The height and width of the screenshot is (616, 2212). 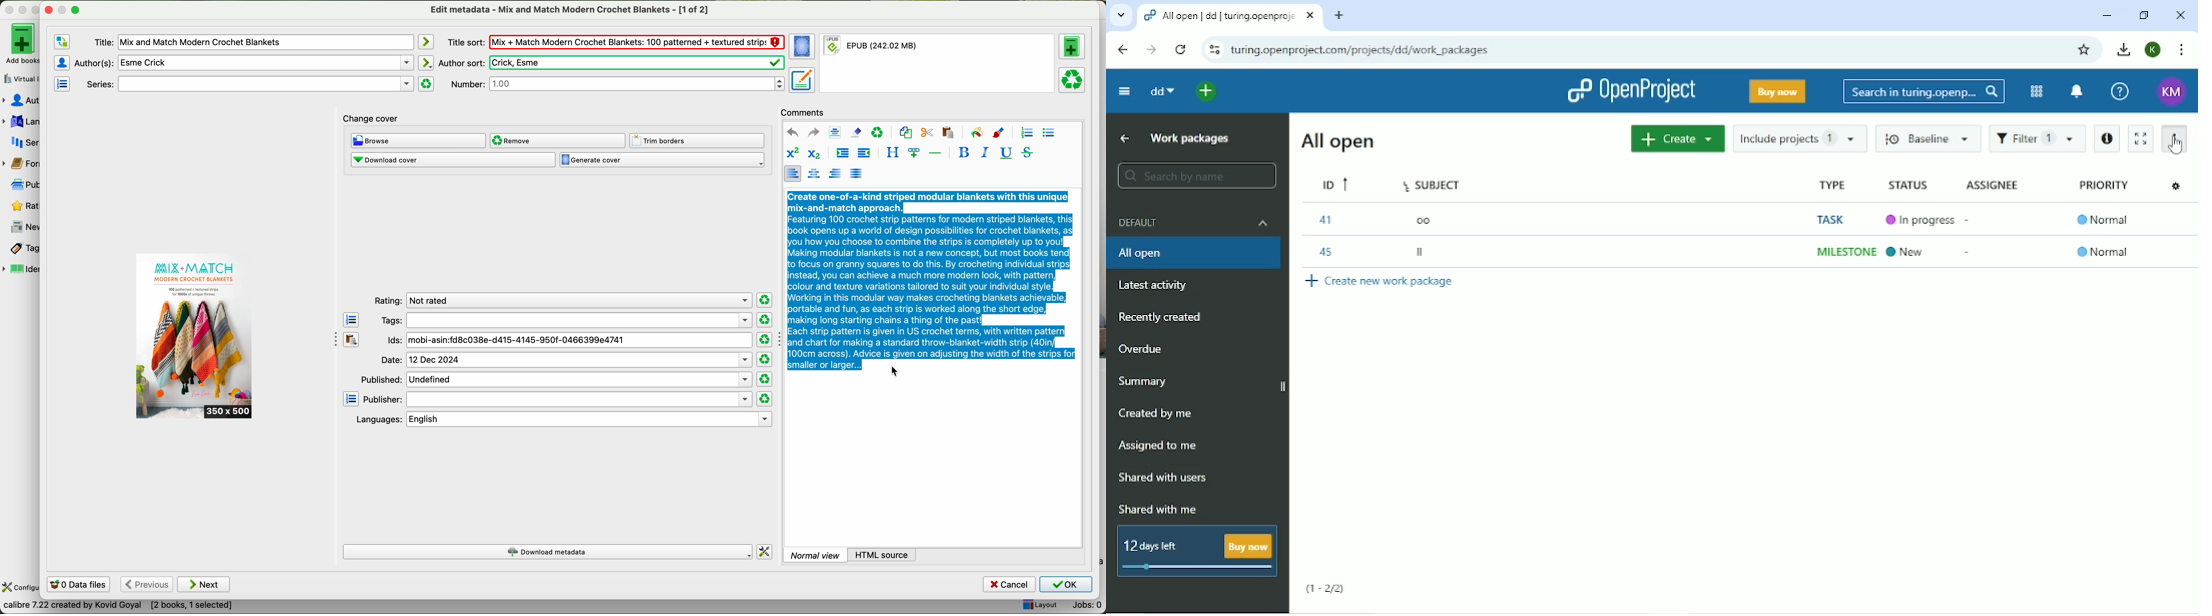 What do you see at coordinates (1049, 133) in the screenshot?
I see `unordered list` at bounding box center [1049, 133].